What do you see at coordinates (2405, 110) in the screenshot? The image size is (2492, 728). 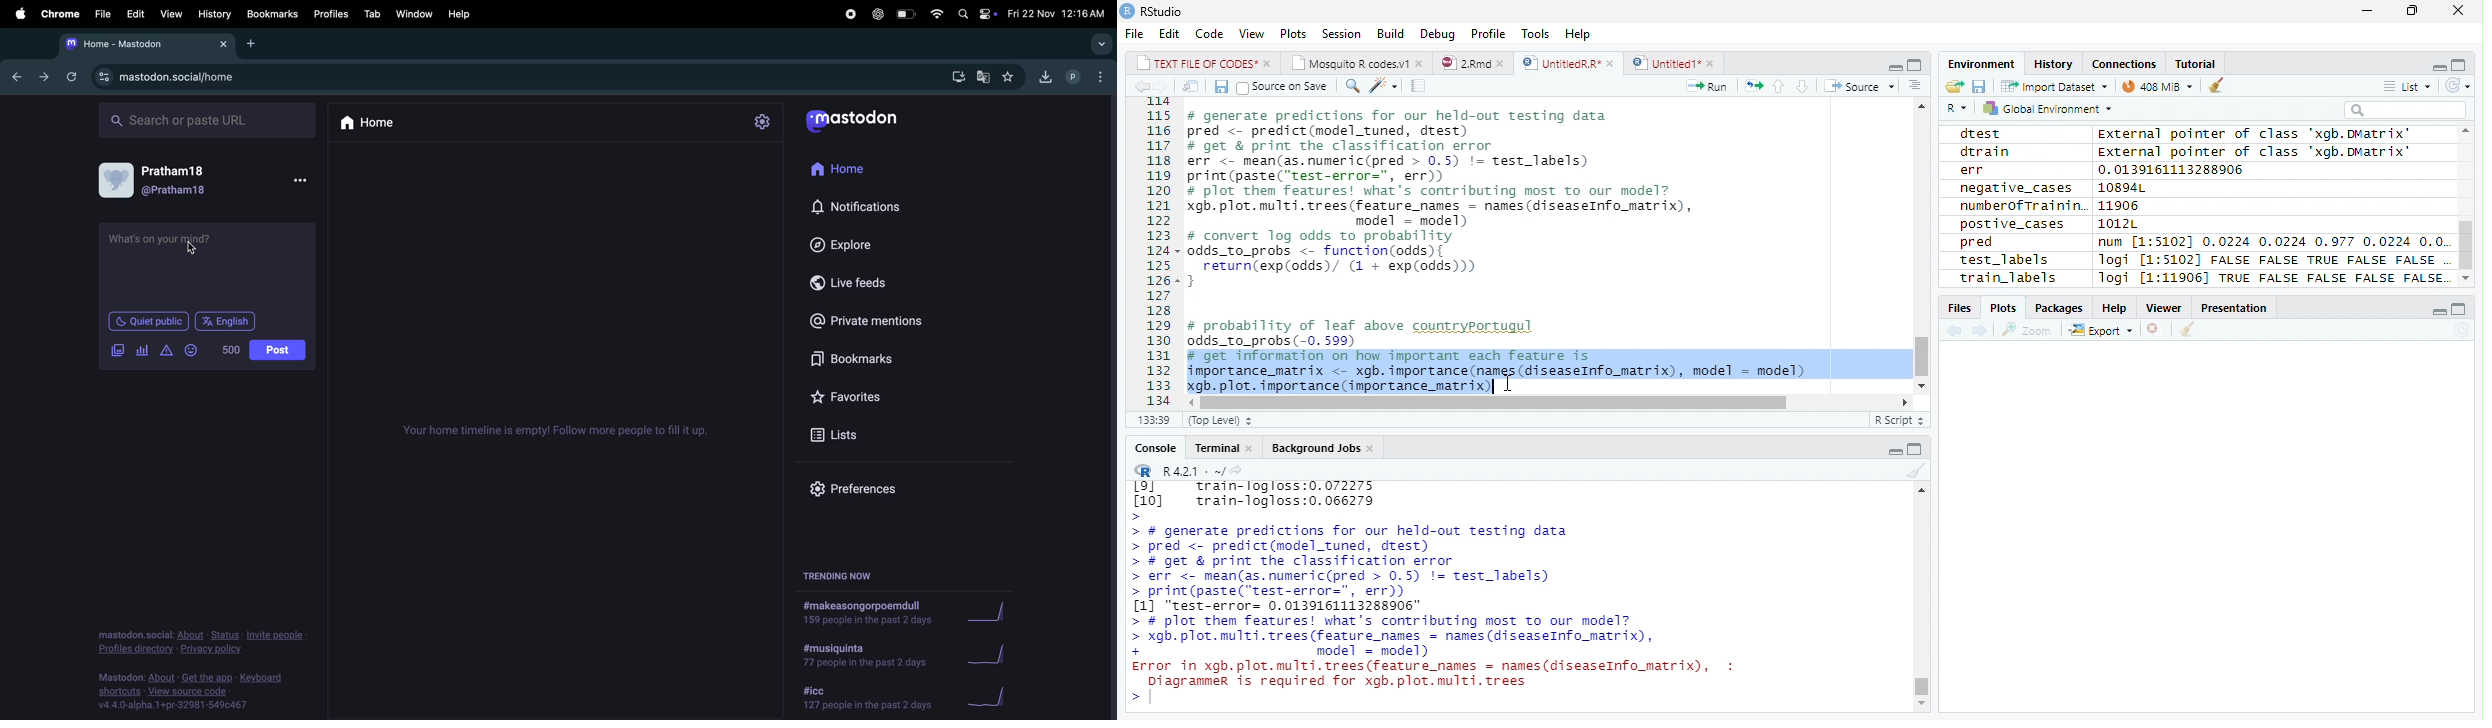 I see `Search` at bounding box center [2405, 110].